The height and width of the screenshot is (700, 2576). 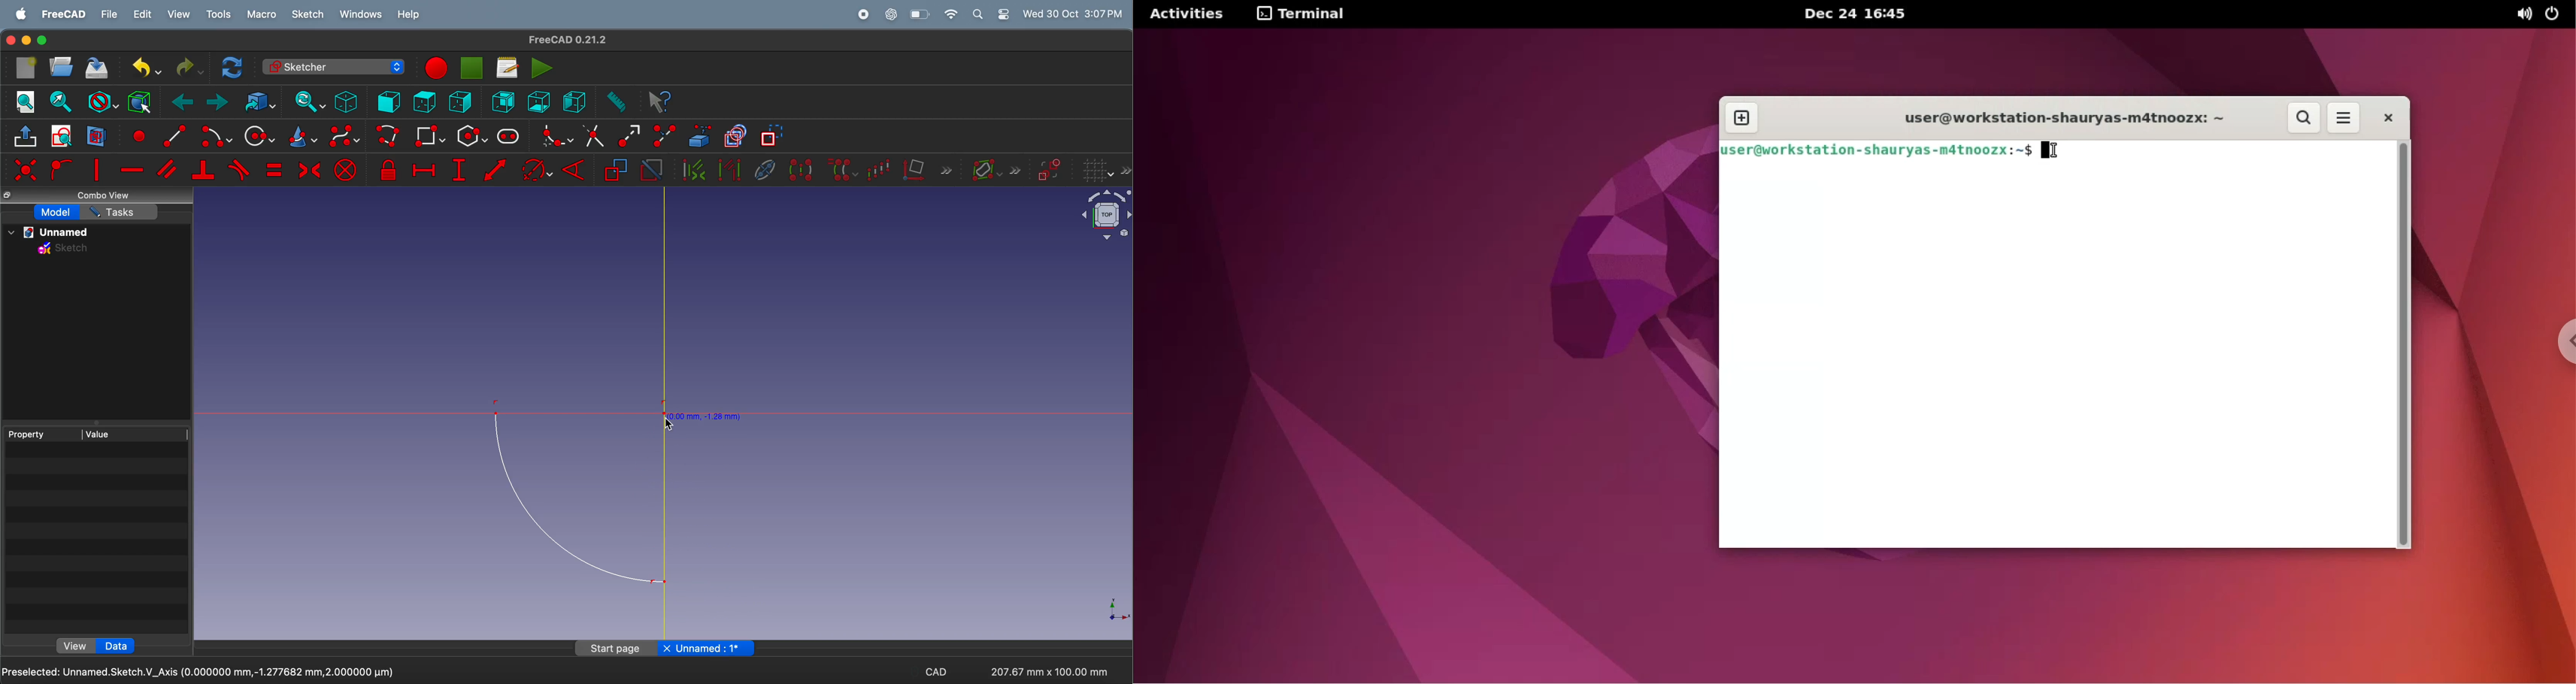 What do you see at coordinates (1076, 13) in the screenshot?
I see `Wed 30 Oct 3:07PM` at bounding box center [1076, 13].